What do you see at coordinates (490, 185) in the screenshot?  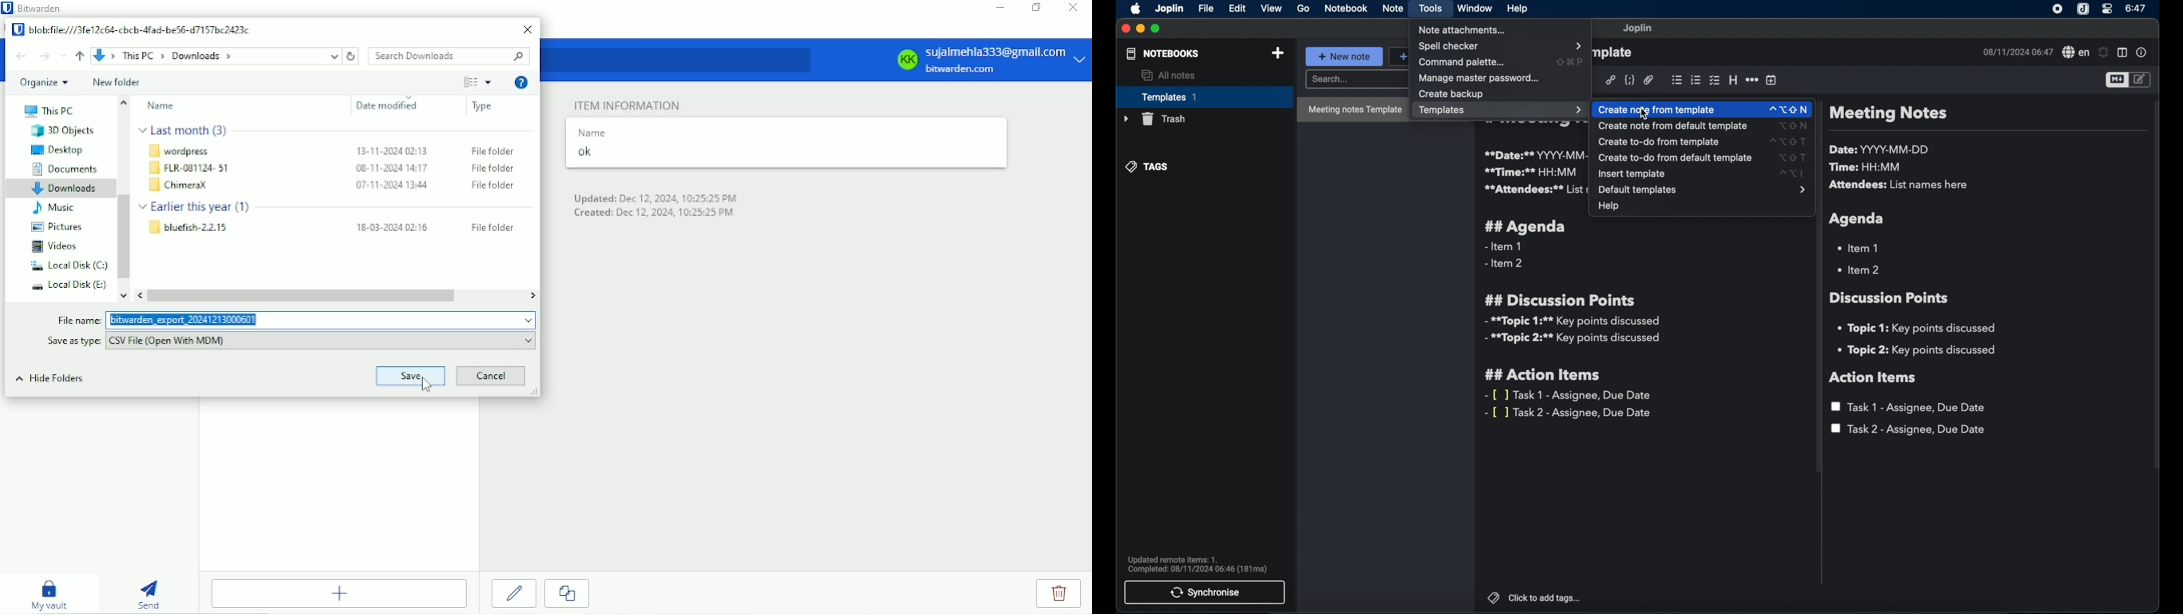 I see `File folder` at bounding box center [490, 185].